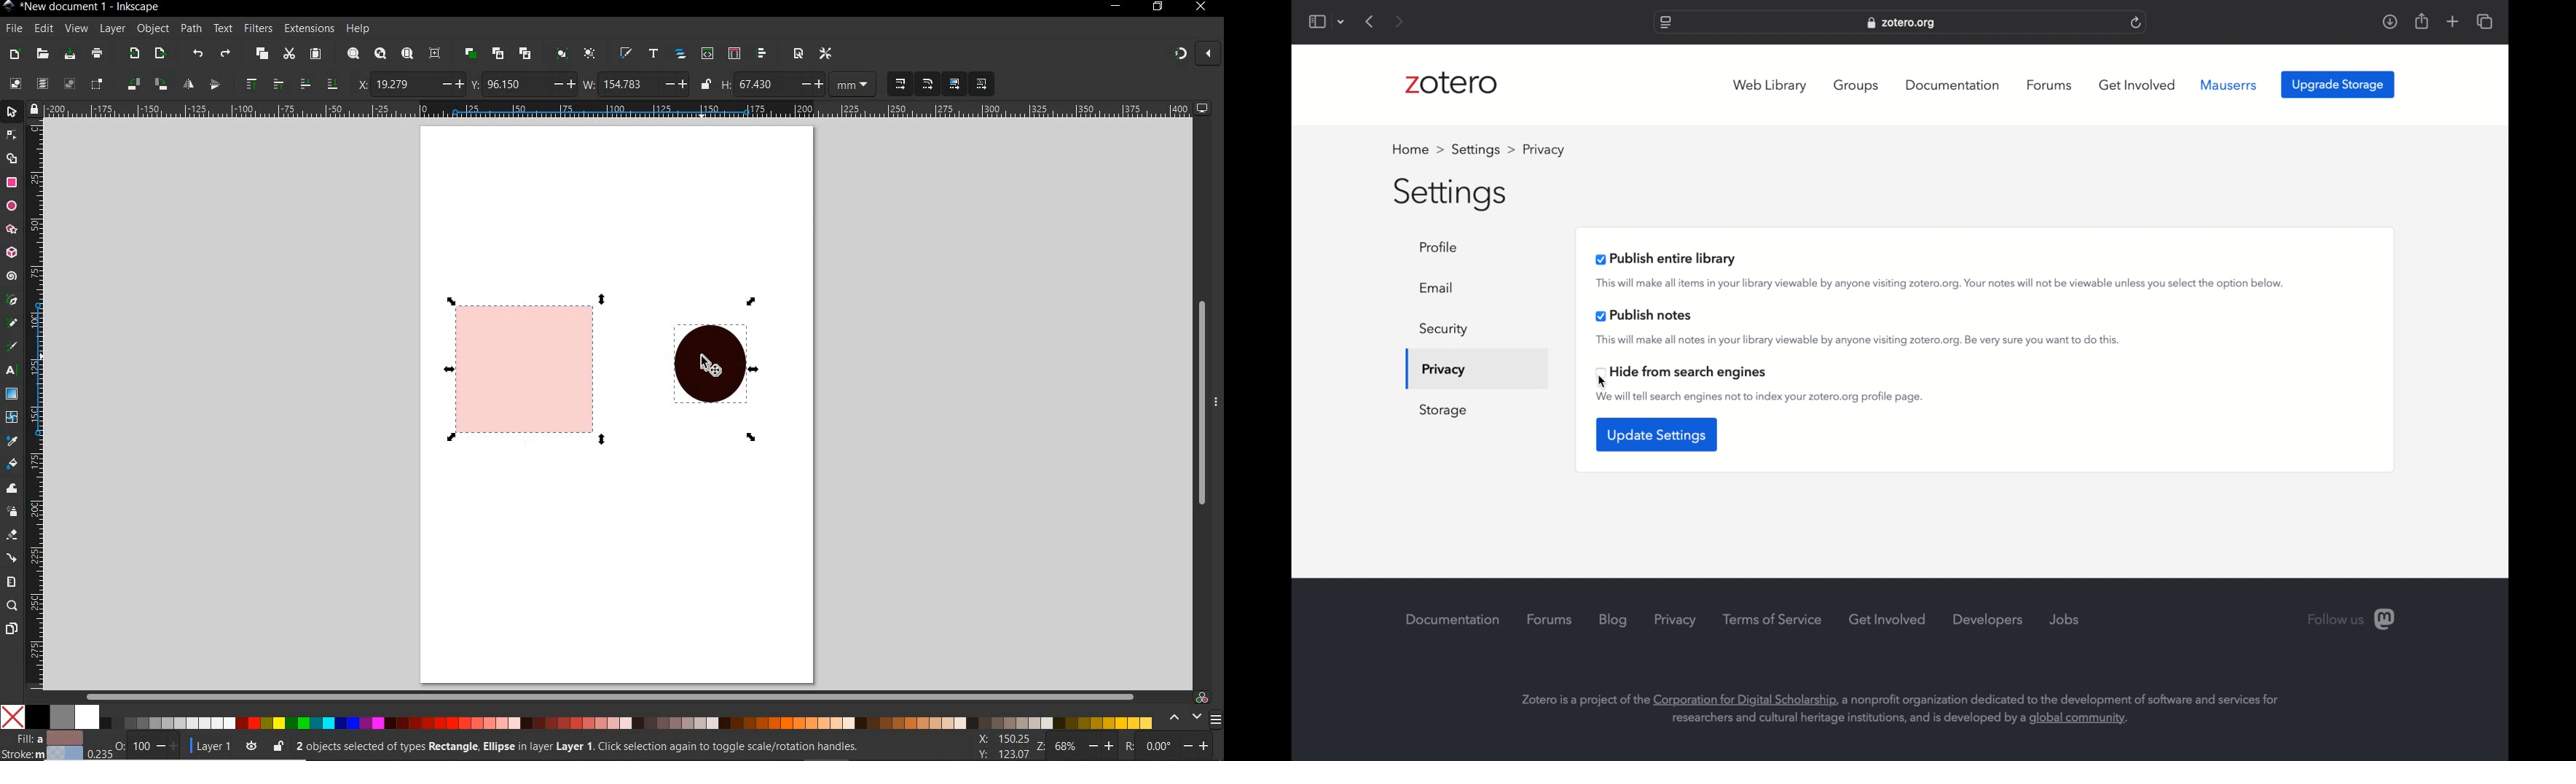 This screenshot has width=2576, height=784. What do you see at coordinates (1453, 619) in the screenshot?
I see `documentation` at bounding box center [1453, 619].